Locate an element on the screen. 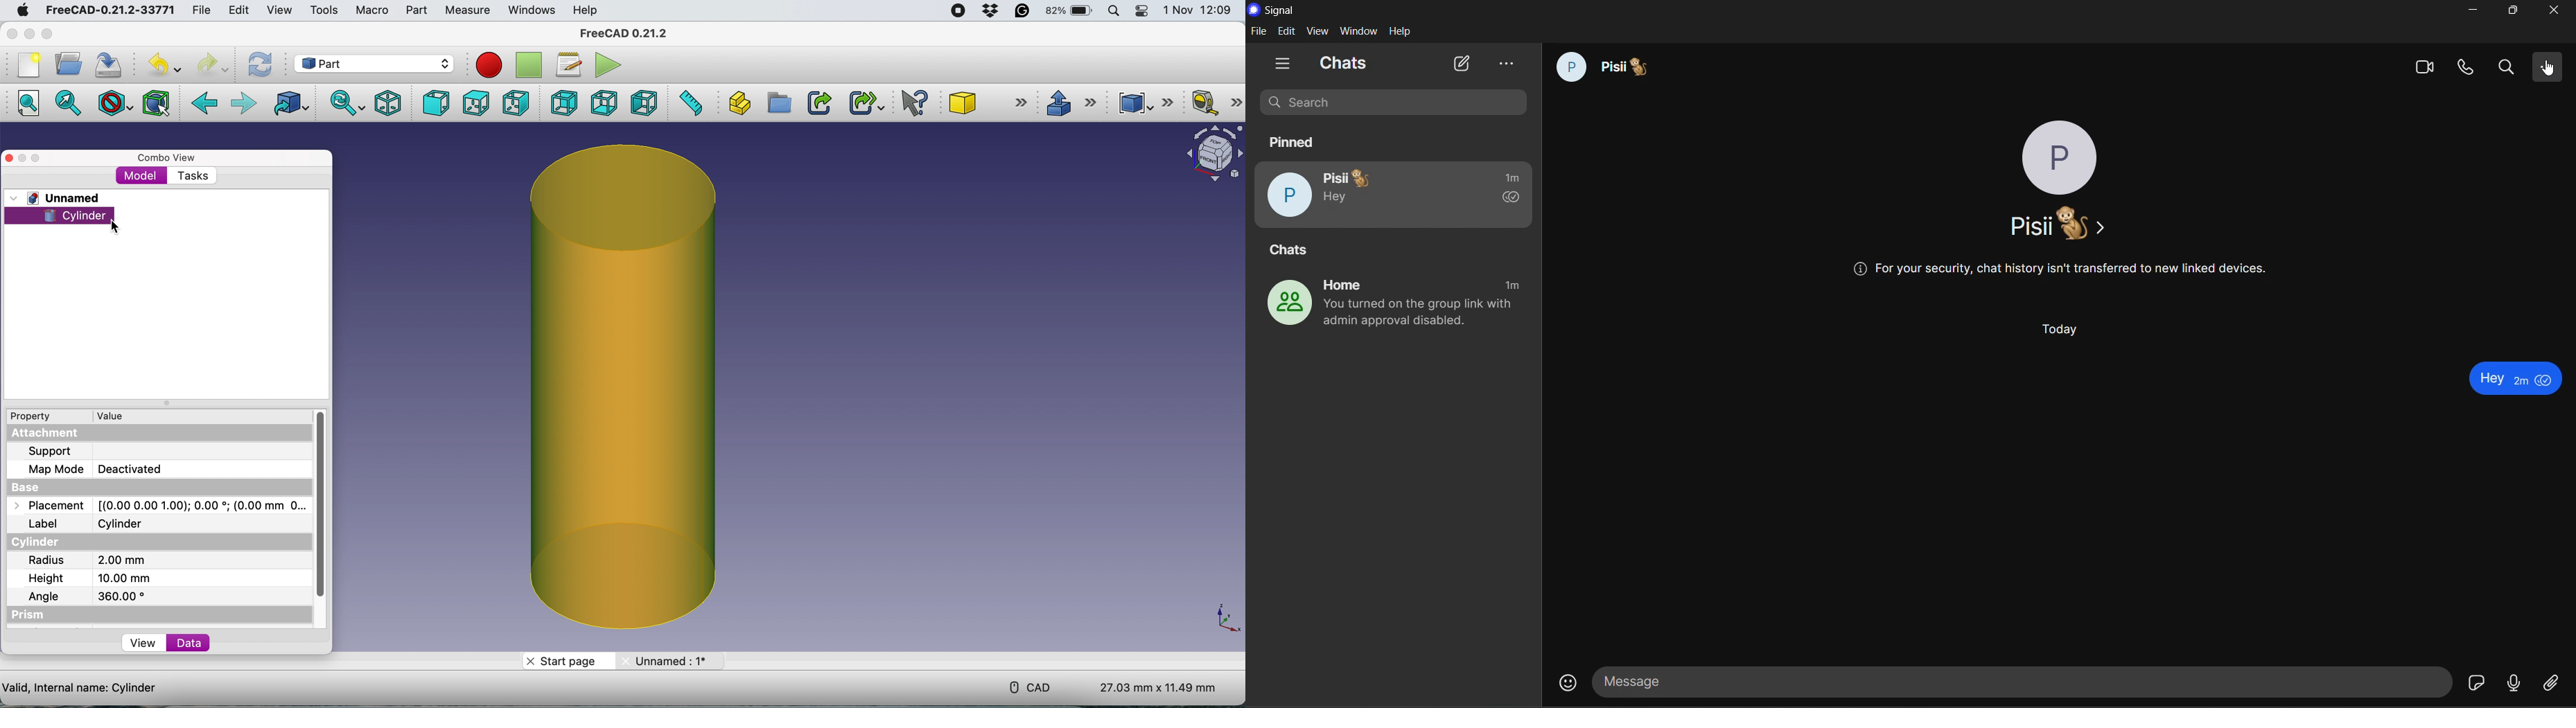 Image resolution: width=2576 pixels, height=728 pixels. redo is located at coordinates (216, 64).